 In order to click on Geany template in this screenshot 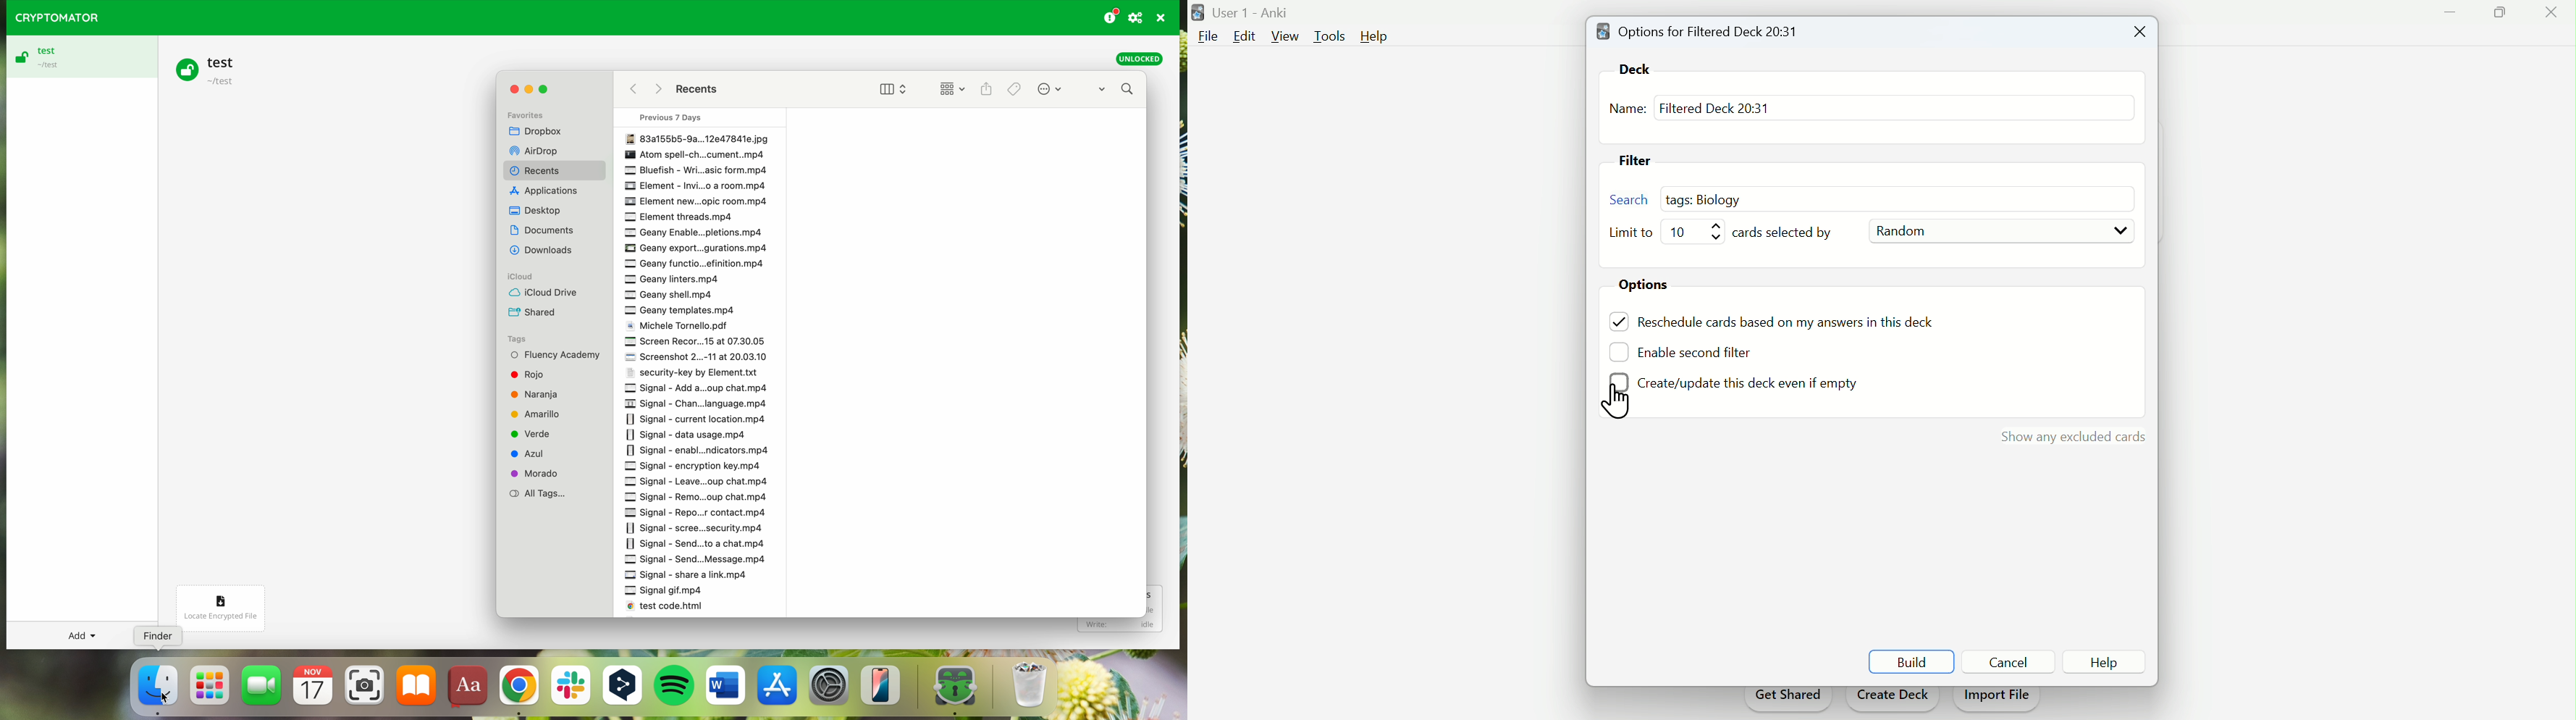, I will do `click(685, 312)`.